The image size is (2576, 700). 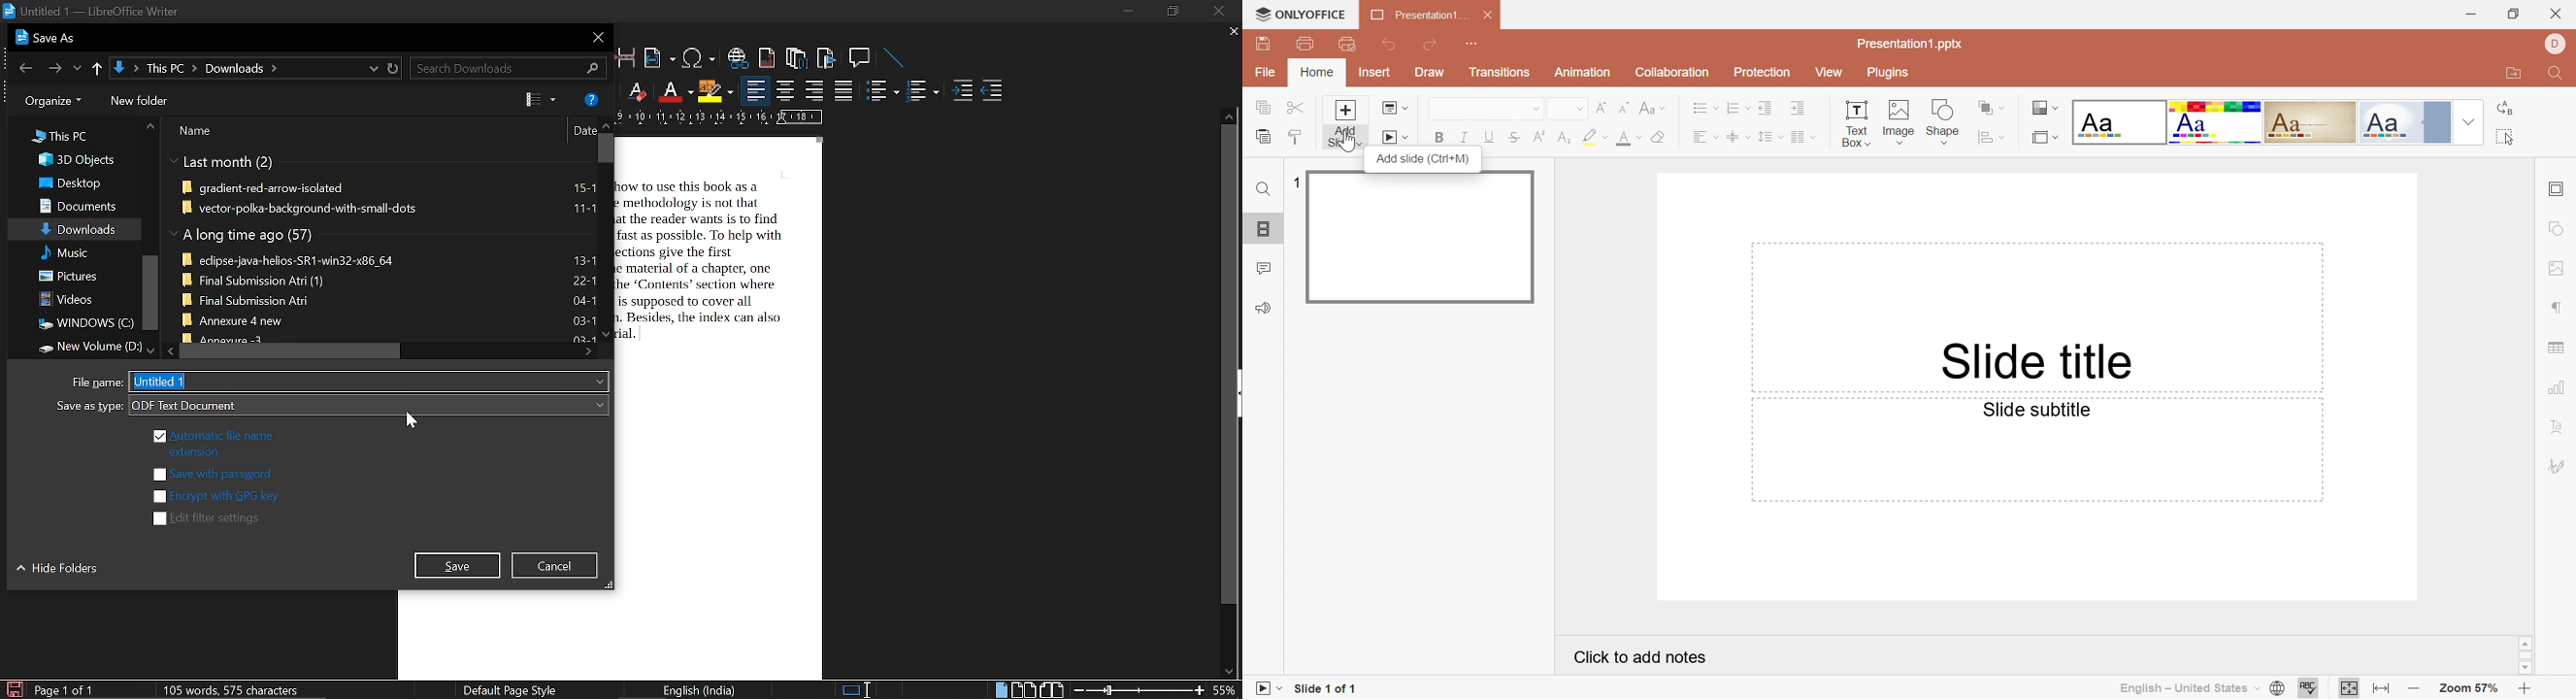 What do you see at coordinates (1297, 182) in the screenshot?
I see `1` at bounding box center [1297, 182].